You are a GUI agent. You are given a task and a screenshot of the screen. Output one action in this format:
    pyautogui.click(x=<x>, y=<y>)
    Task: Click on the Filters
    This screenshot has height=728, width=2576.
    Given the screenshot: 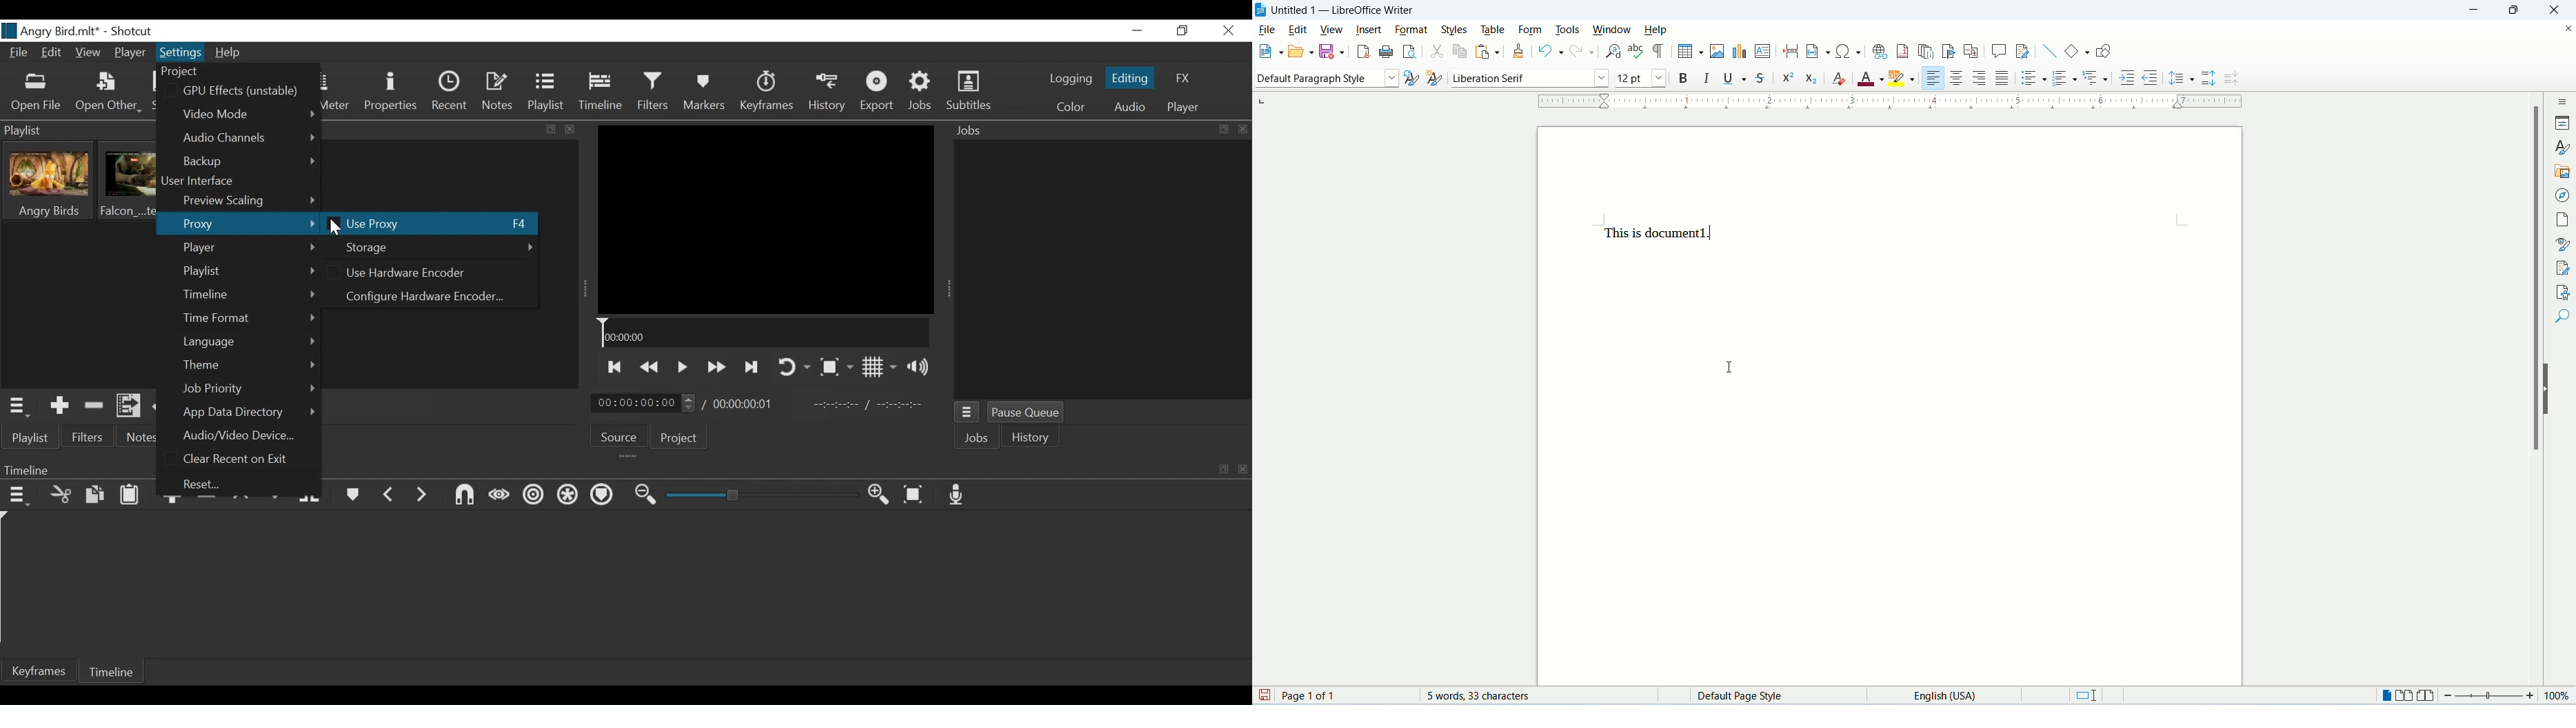 What is the action you would take?
    pyautogui.click(x=656, y=91)
    